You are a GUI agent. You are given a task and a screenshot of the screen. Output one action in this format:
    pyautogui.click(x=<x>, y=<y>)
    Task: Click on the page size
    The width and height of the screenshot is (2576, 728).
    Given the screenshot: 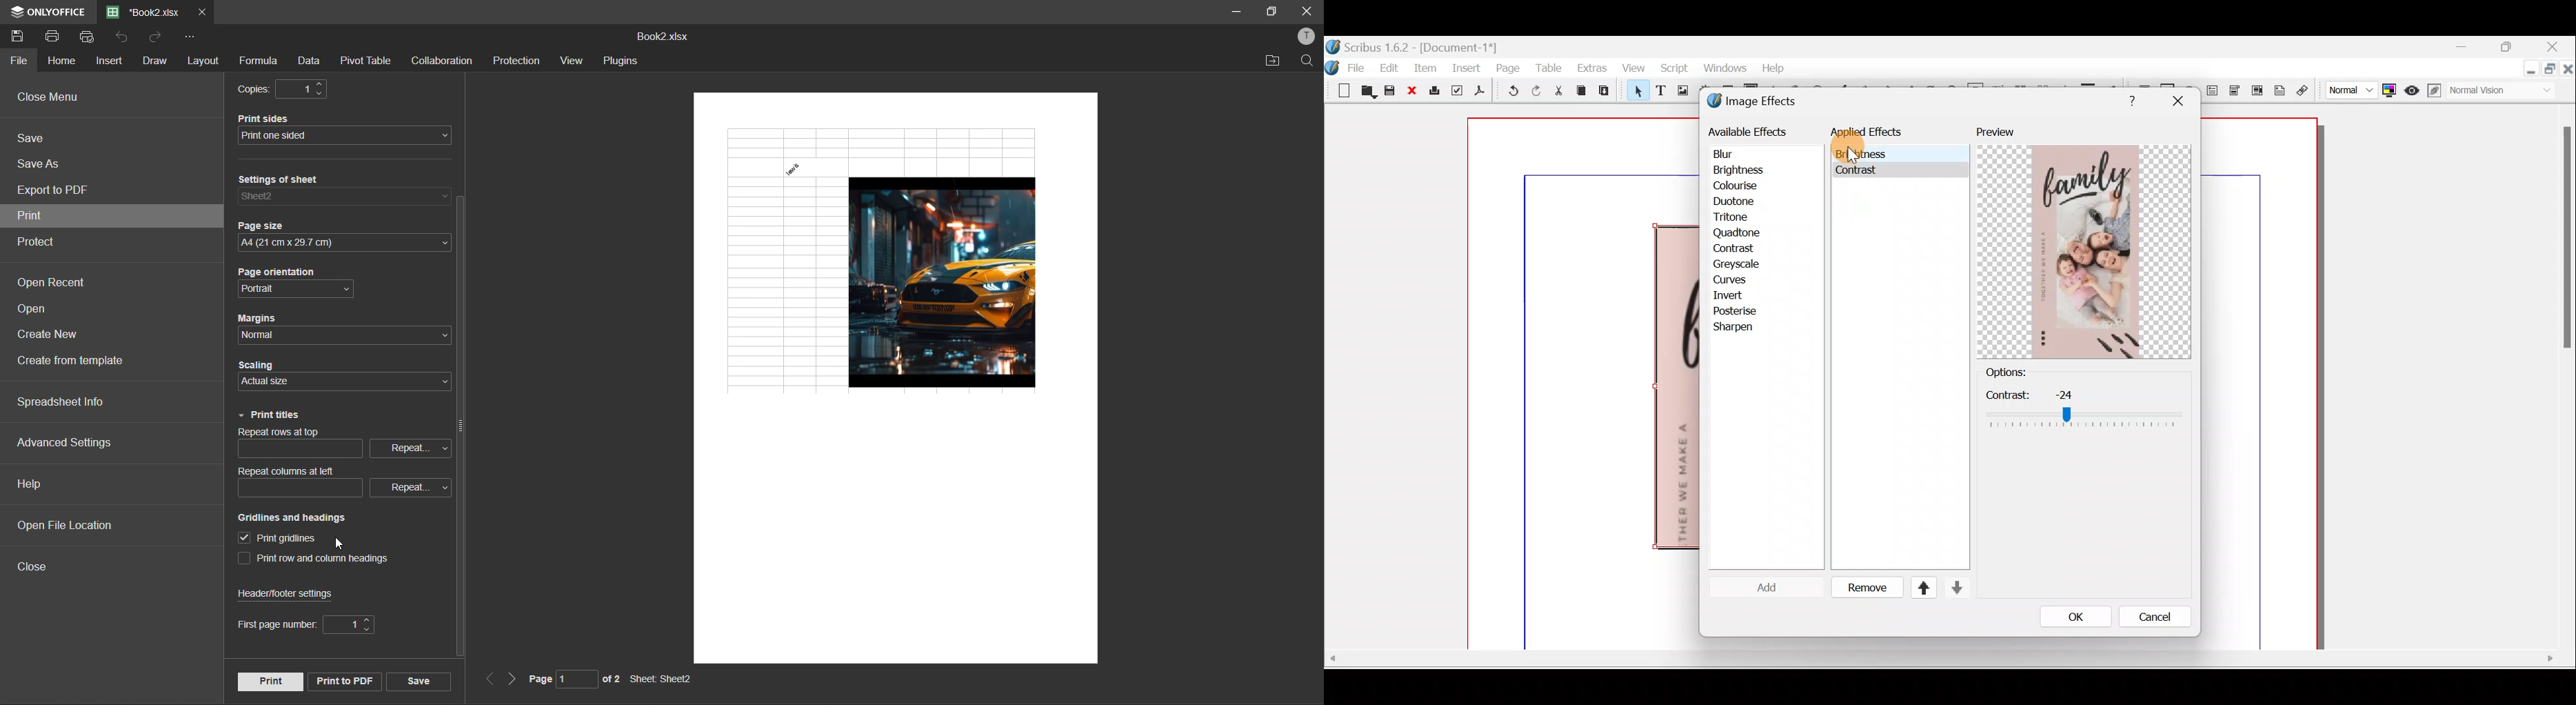 What is the action you would take?
    pyautogui.click(x=269, y=224)
    